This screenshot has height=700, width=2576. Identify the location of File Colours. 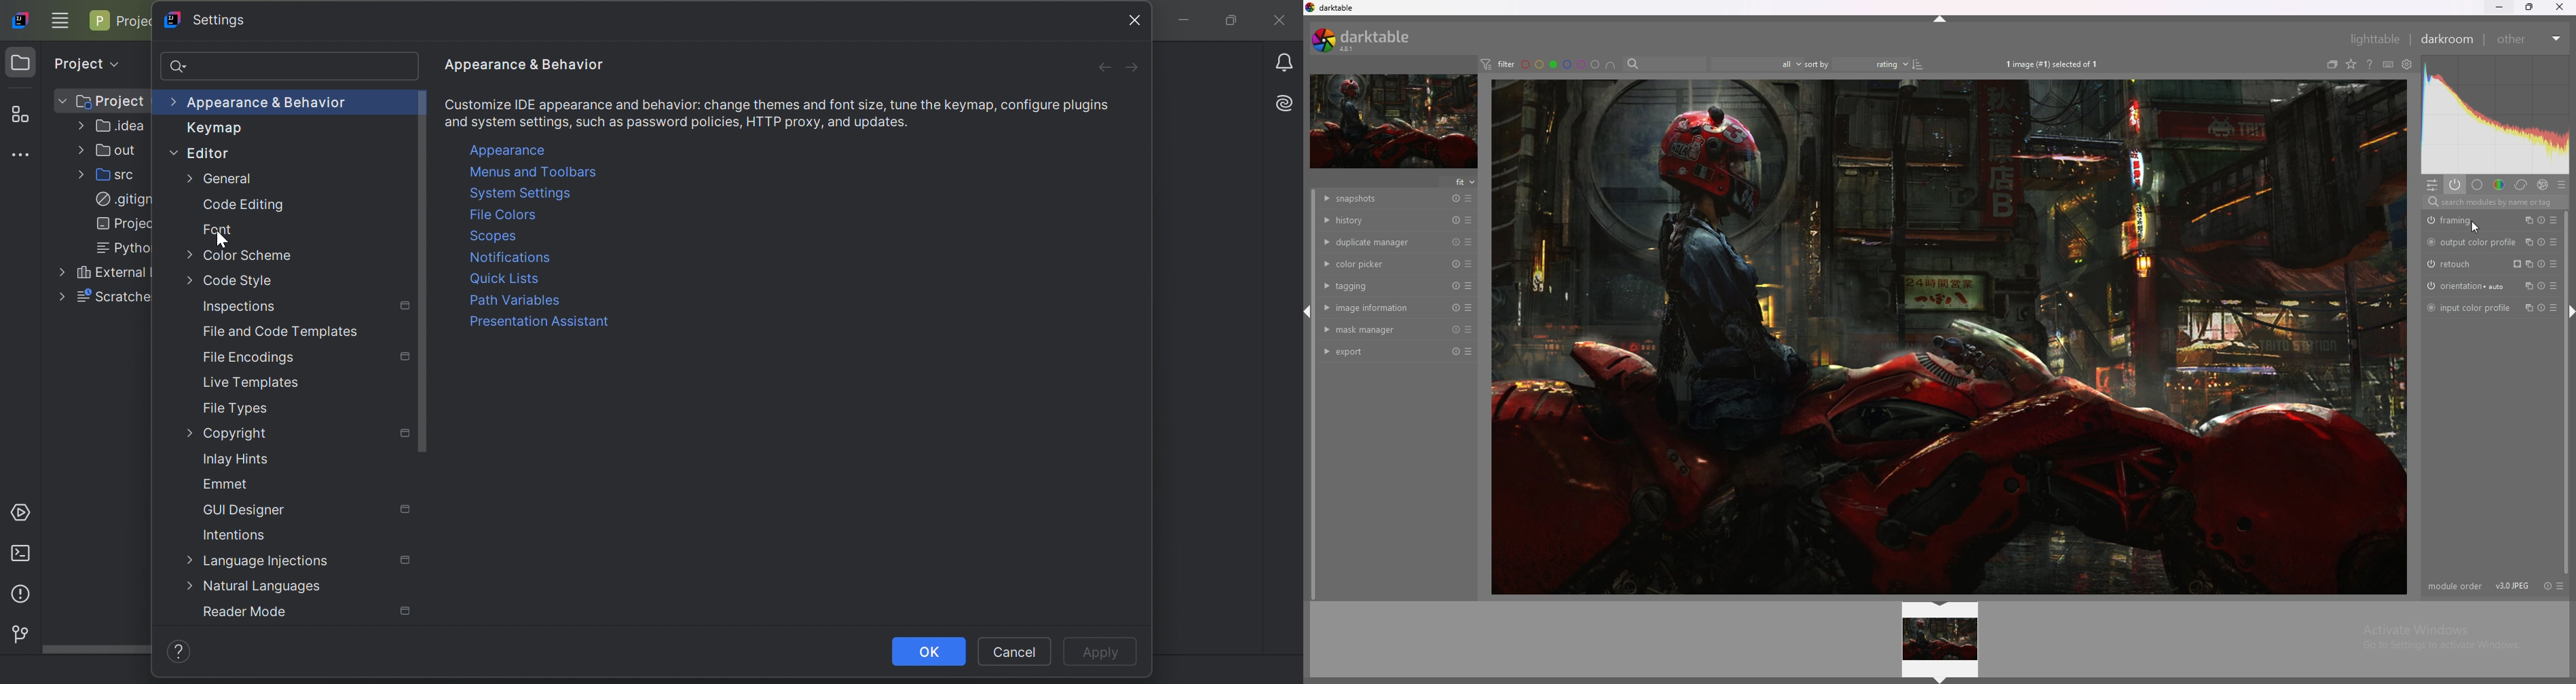
(506, 213).